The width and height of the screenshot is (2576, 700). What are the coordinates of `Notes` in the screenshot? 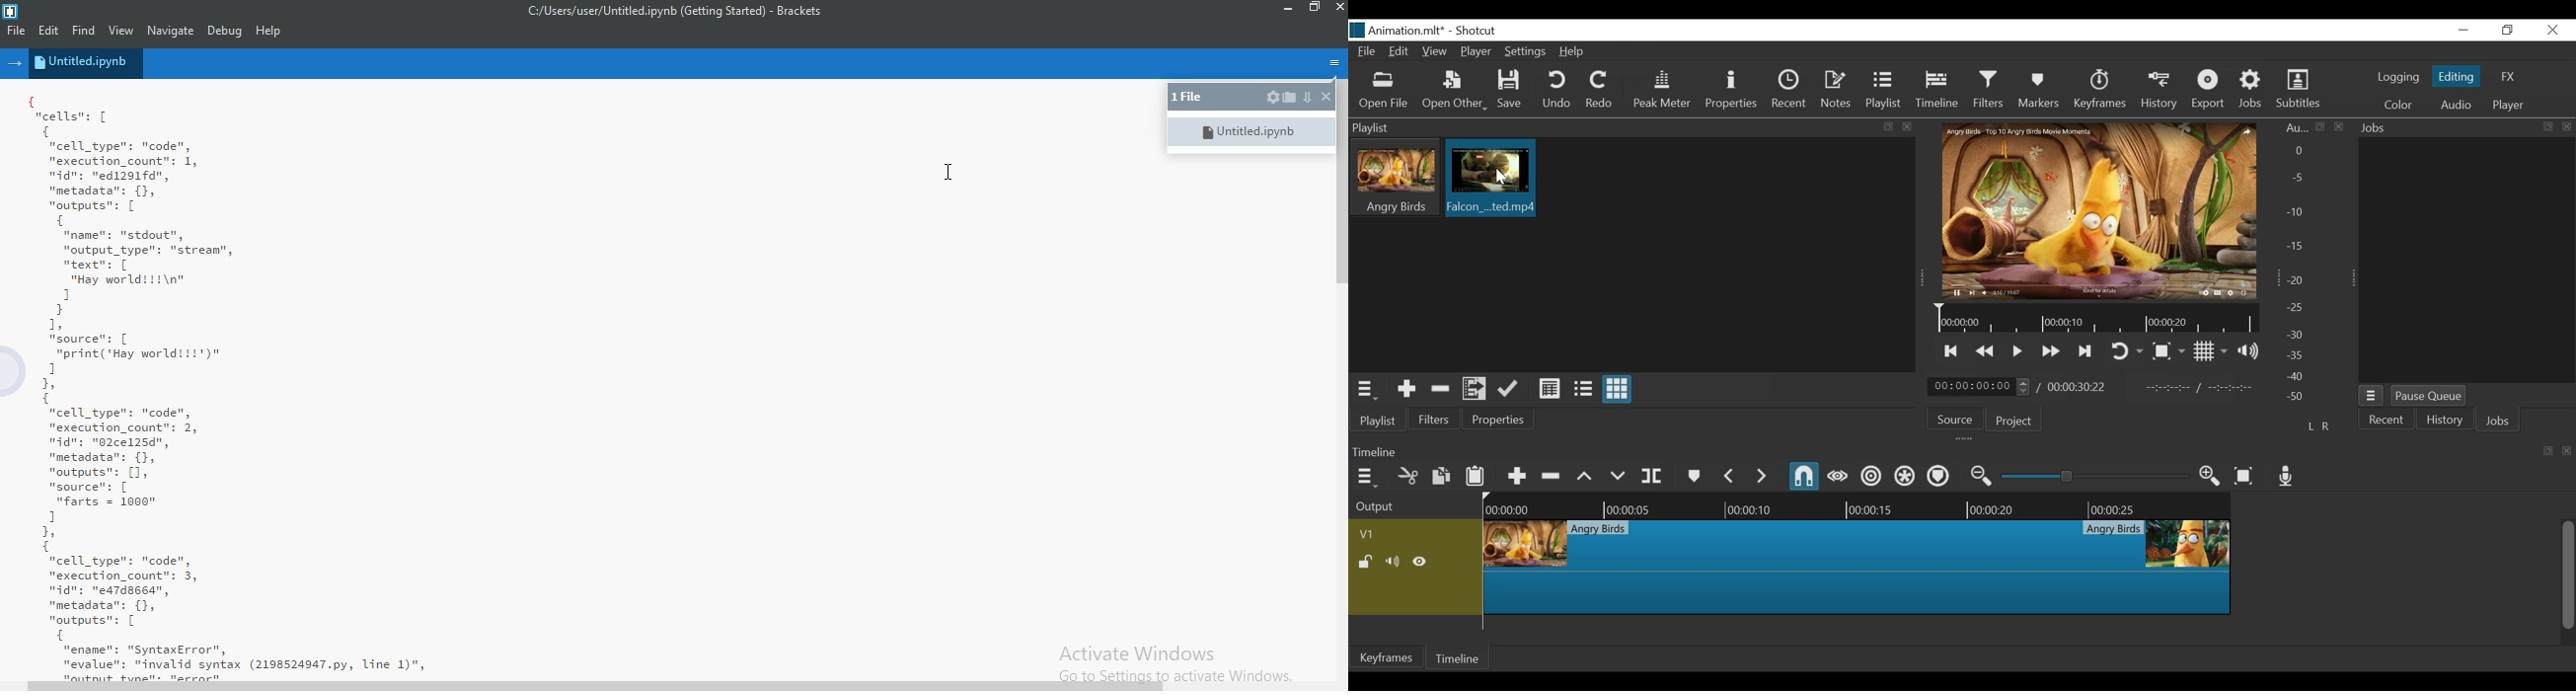 It's located at (1837, 90).